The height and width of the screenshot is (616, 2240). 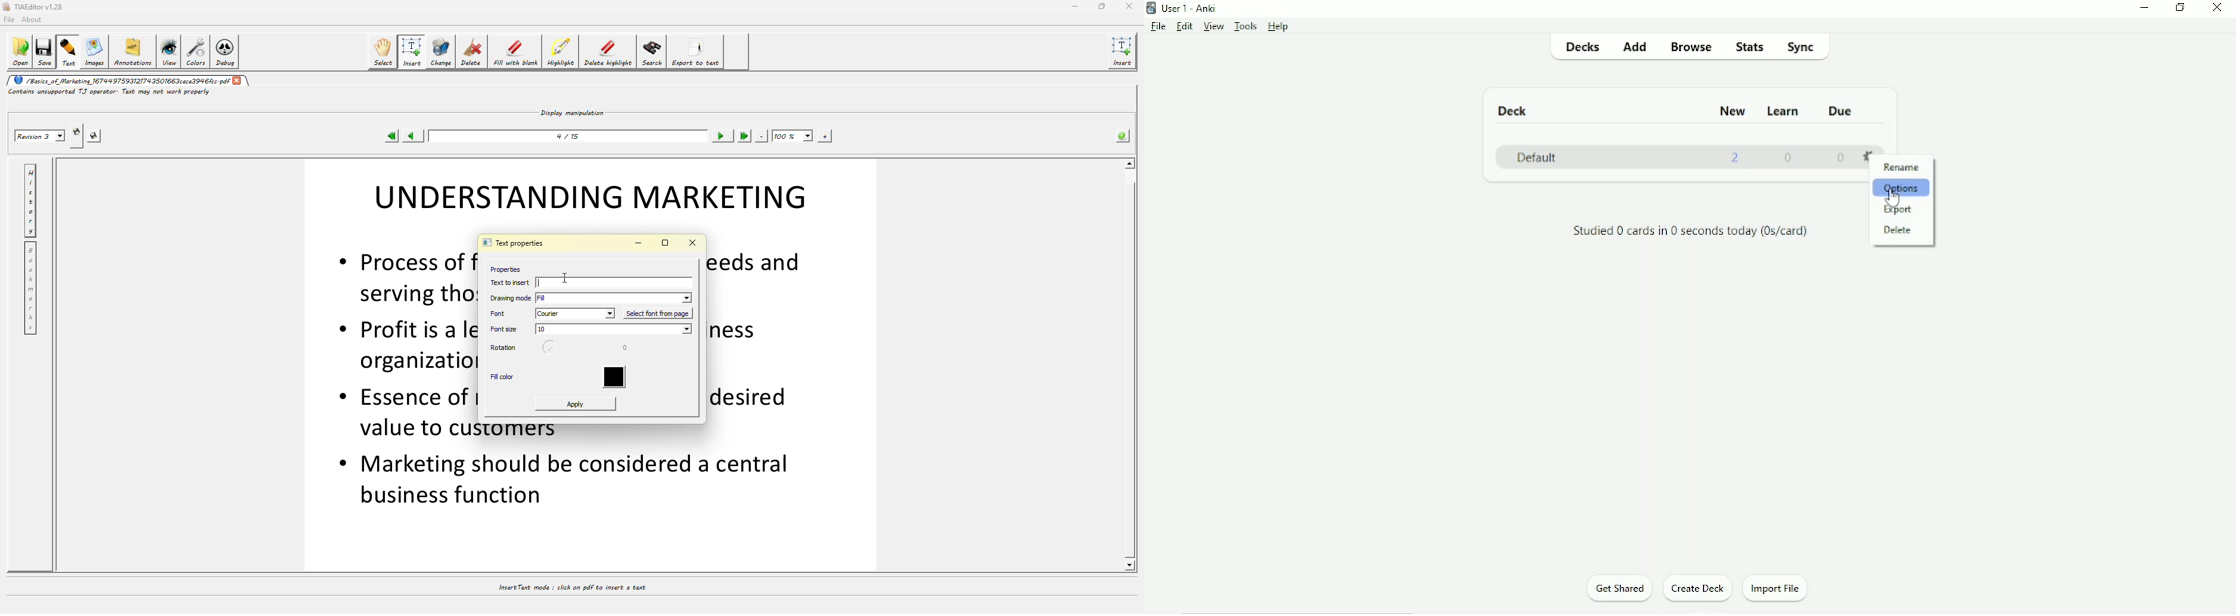 I want to click on Restore down, so click(x=2180, y=9).